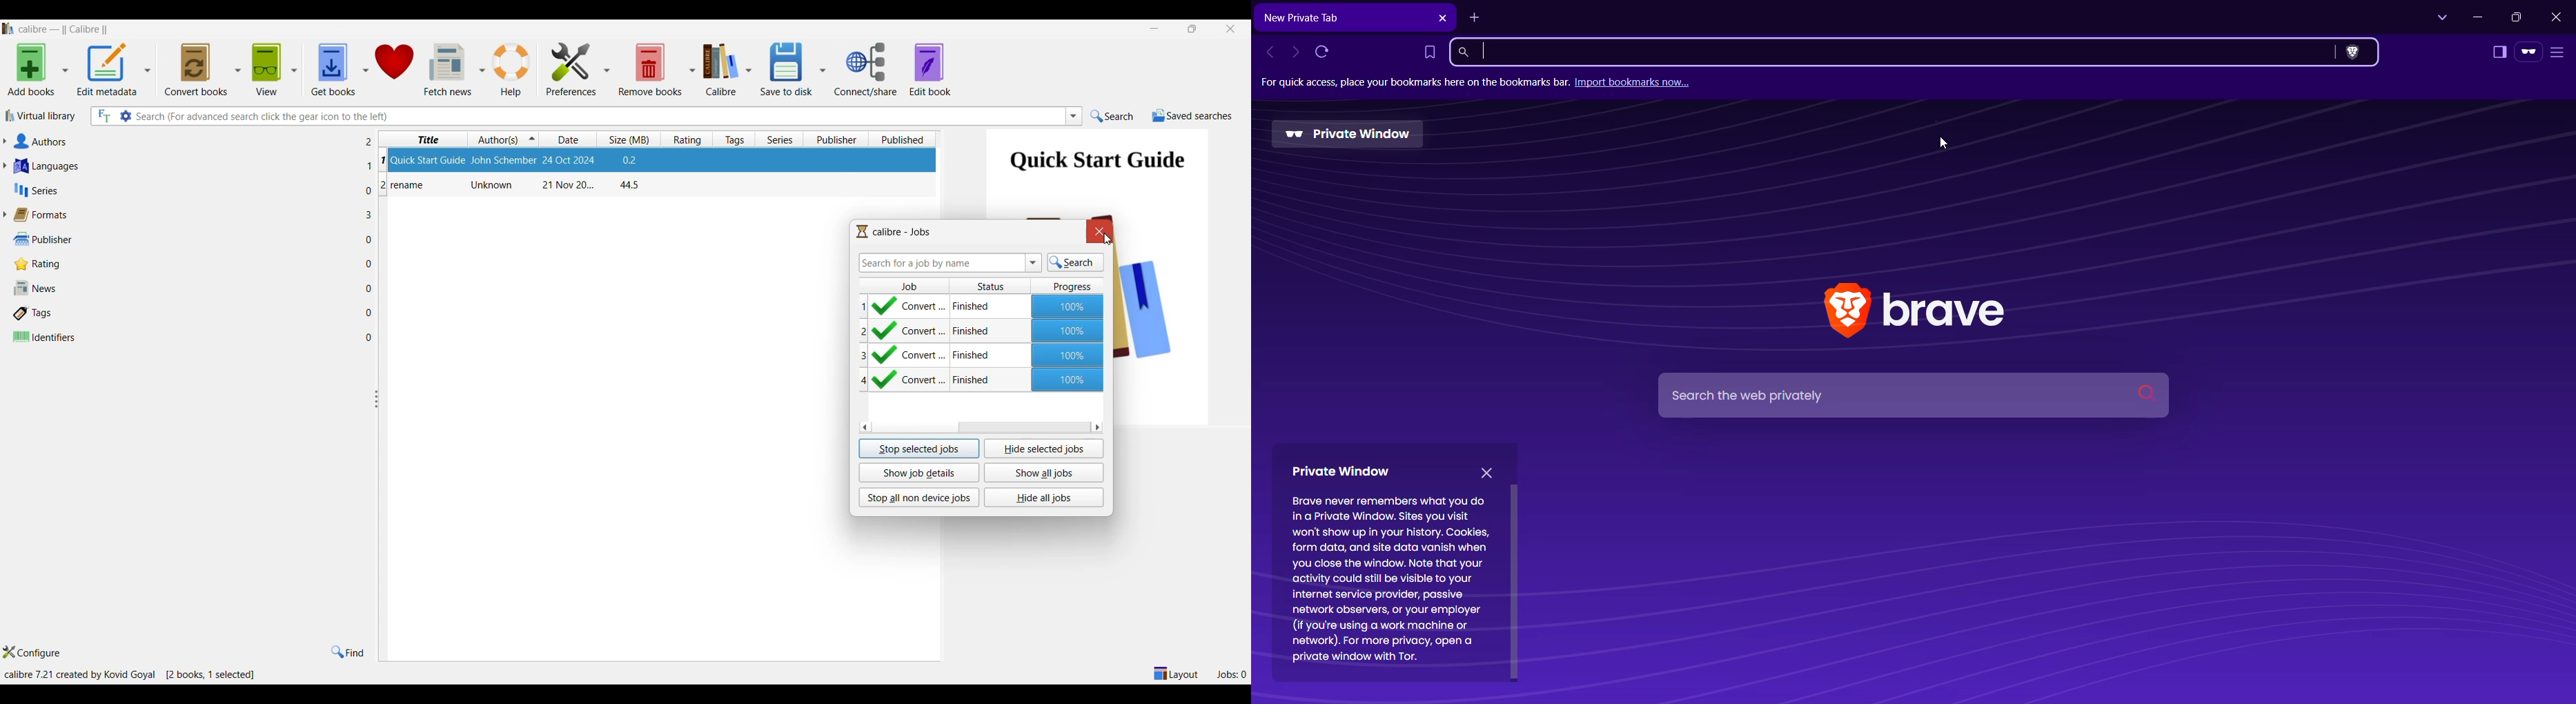 This screenshot has width=2576, height=728. Describe the element at coordinates (570, 139) in the screenshot. I see `Date column` at that location.